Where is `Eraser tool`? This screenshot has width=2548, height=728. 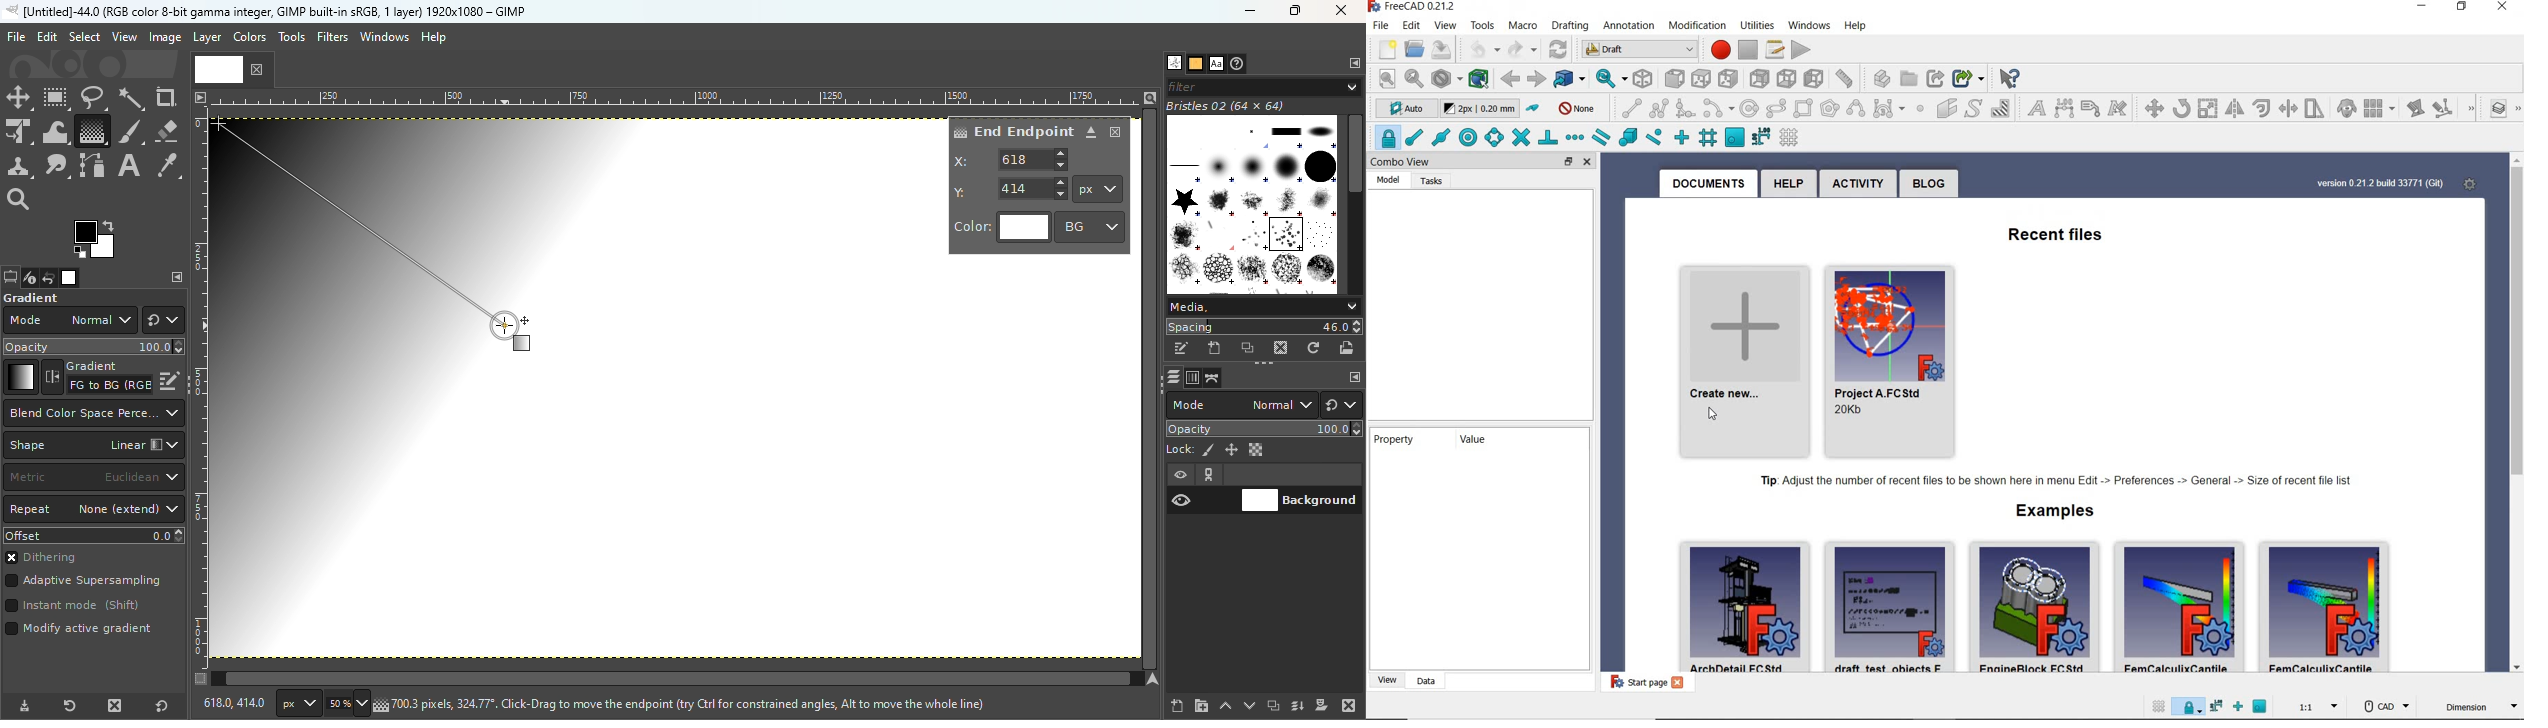 Eraser tool is located at coordinates (166, 127).